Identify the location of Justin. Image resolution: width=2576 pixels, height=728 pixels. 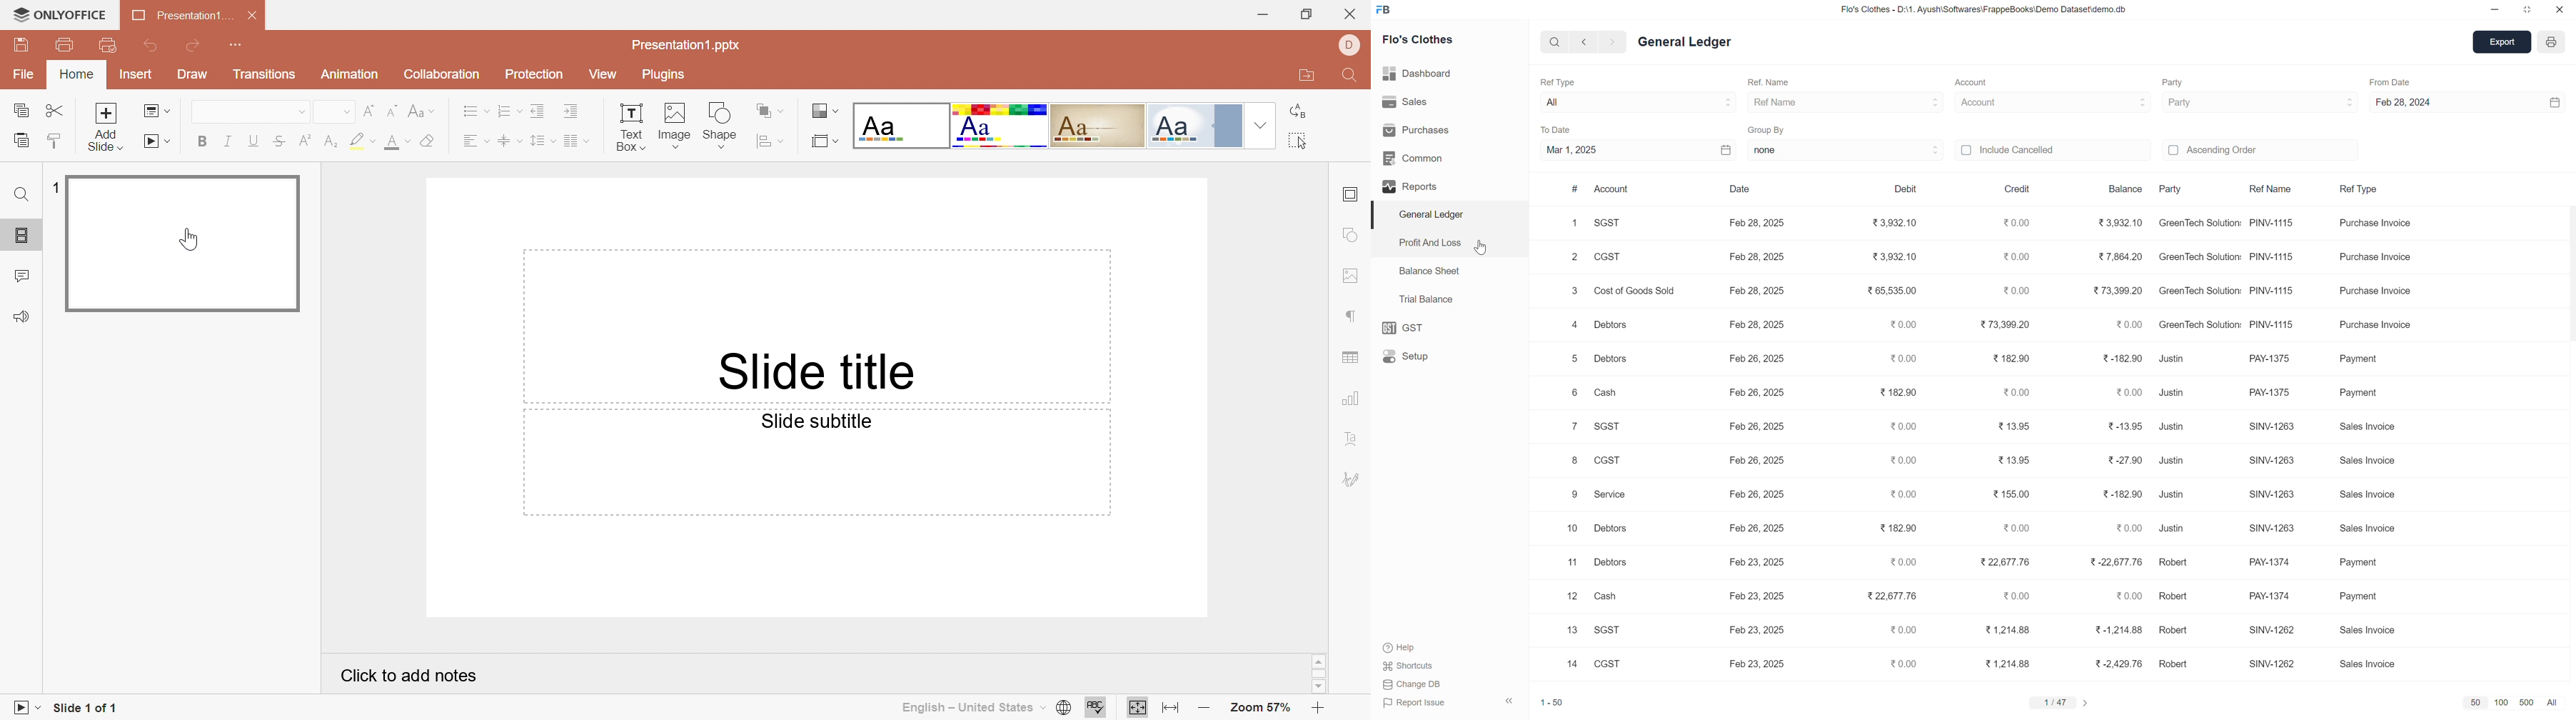
(2172, 360).